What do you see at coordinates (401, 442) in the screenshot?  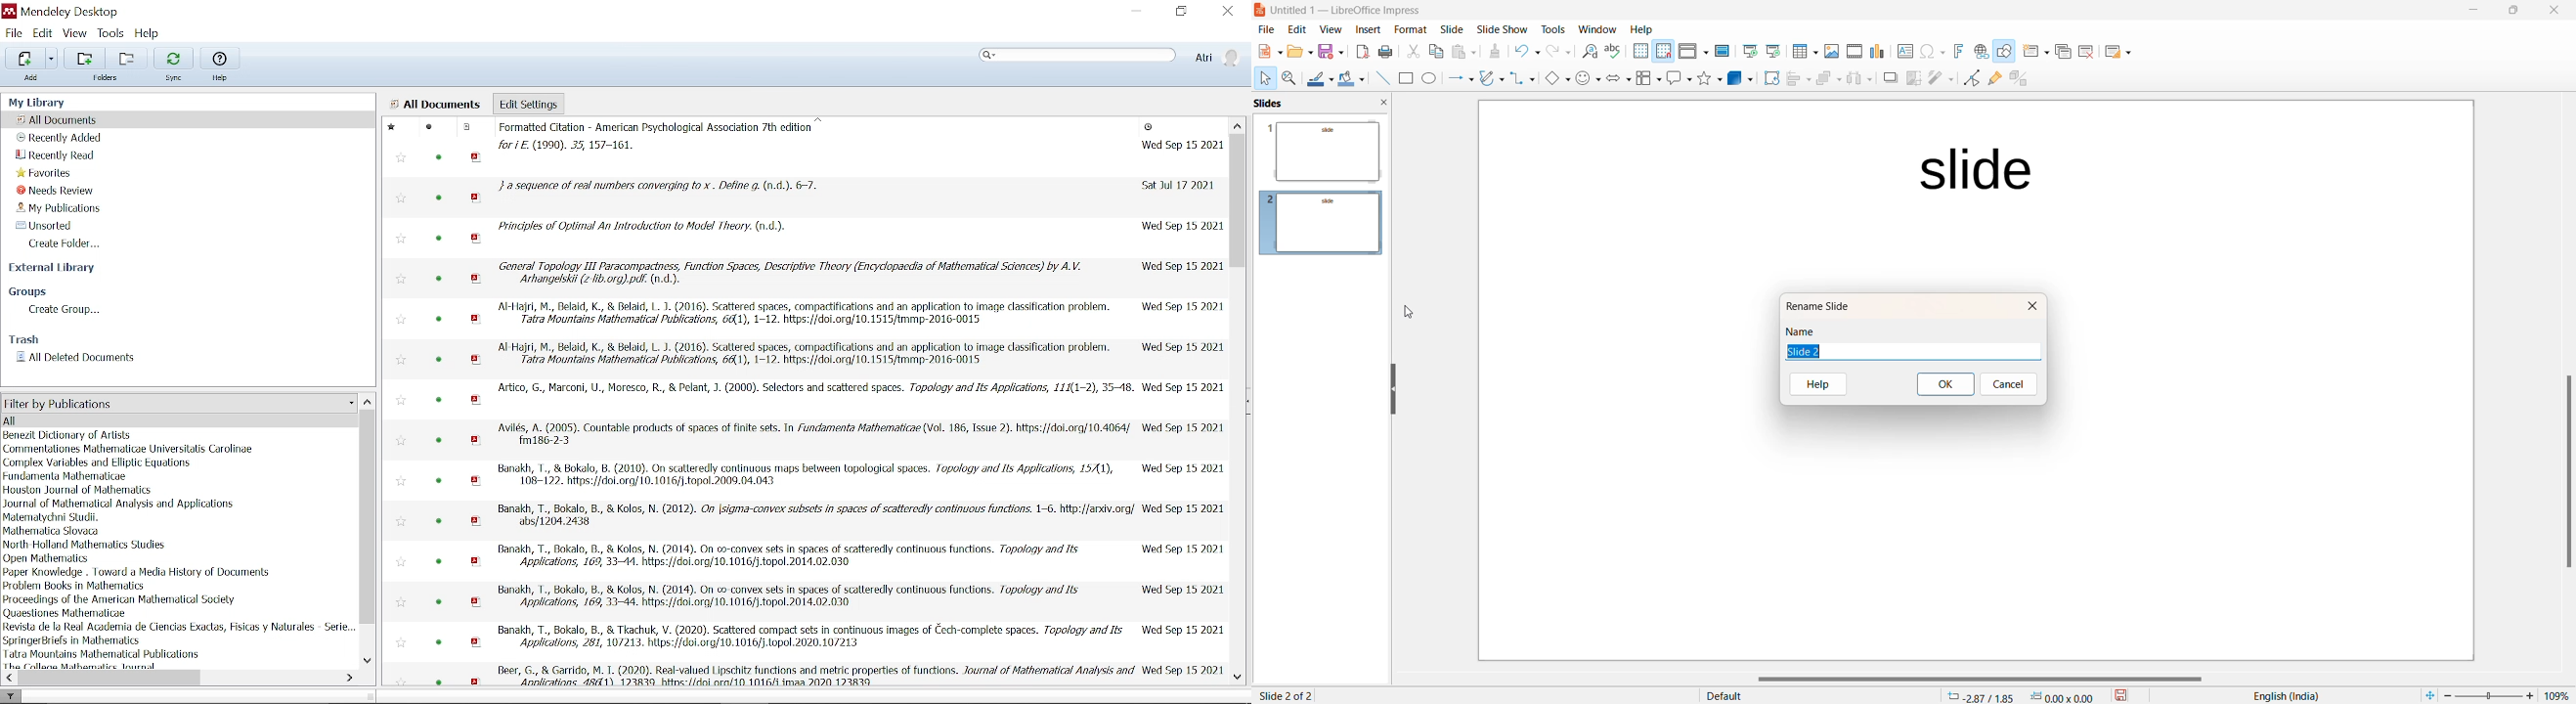 I see `favourite` at bounding box center [401, 442].